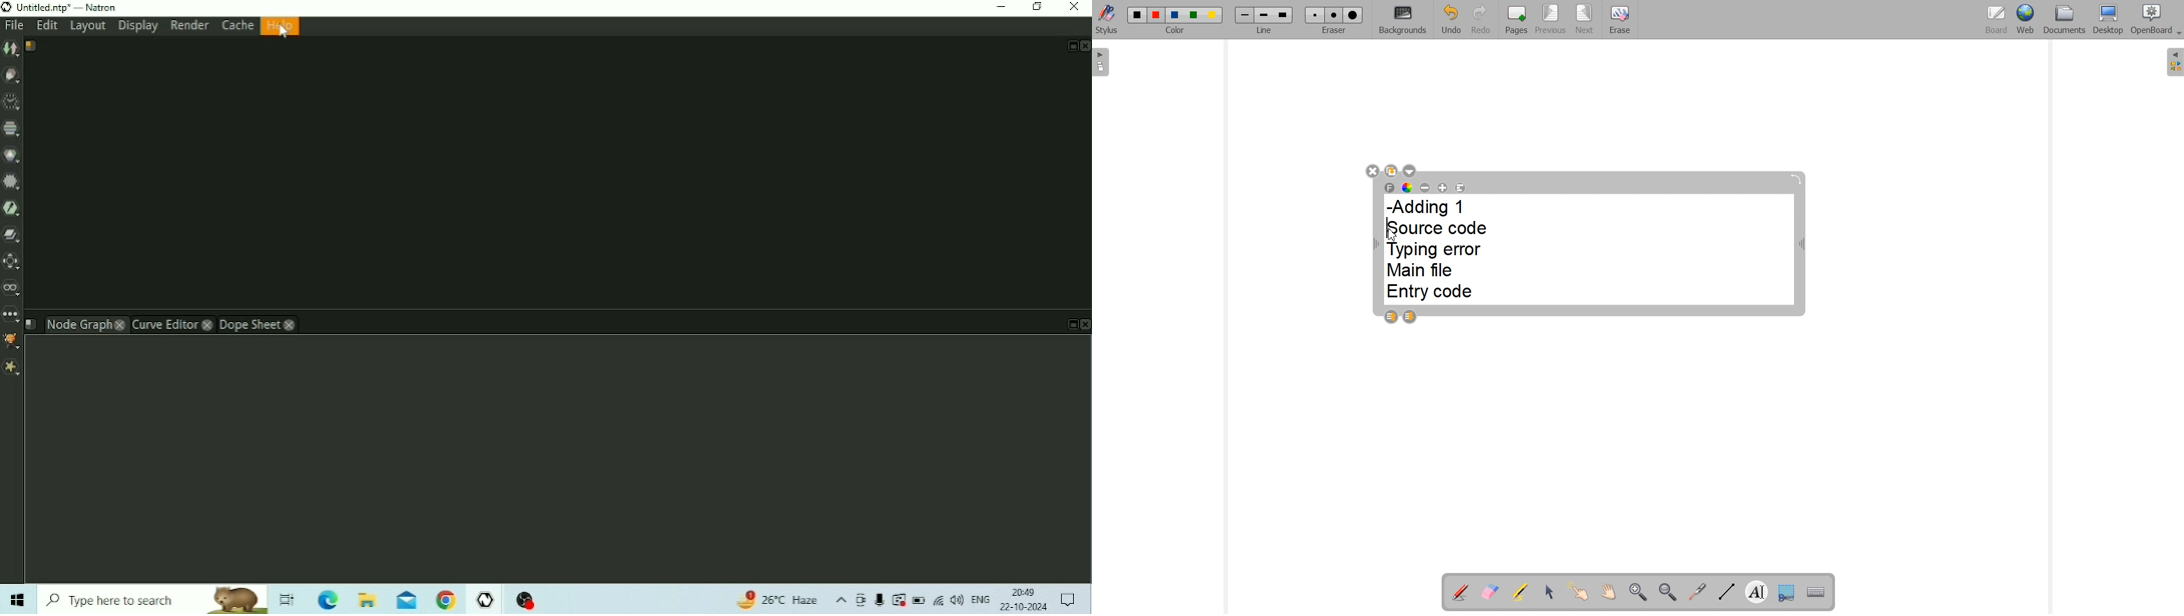  Describe the element at coordinates (1138, 15) in the screenshot. I see `Color 1` at that location.